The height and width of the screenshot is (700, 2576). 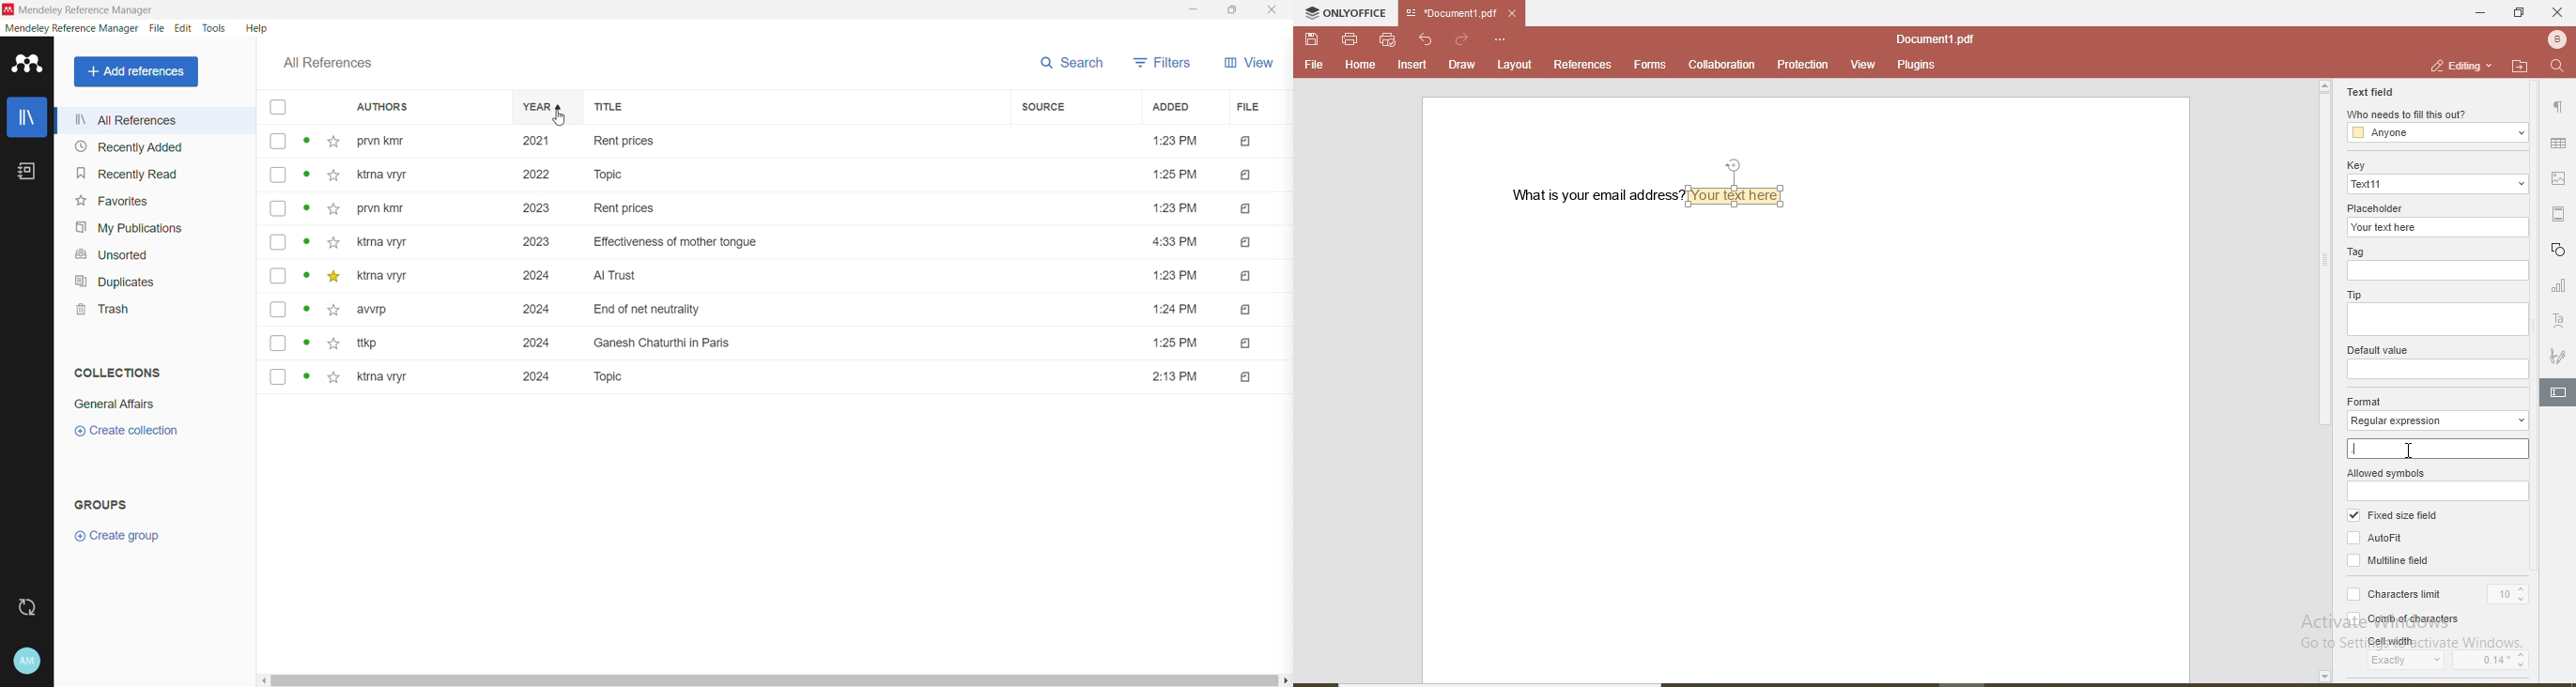 What do you see at coordinates (1582, 64) in the screenshot?
I see `references` at bounding box center [1582, 64].